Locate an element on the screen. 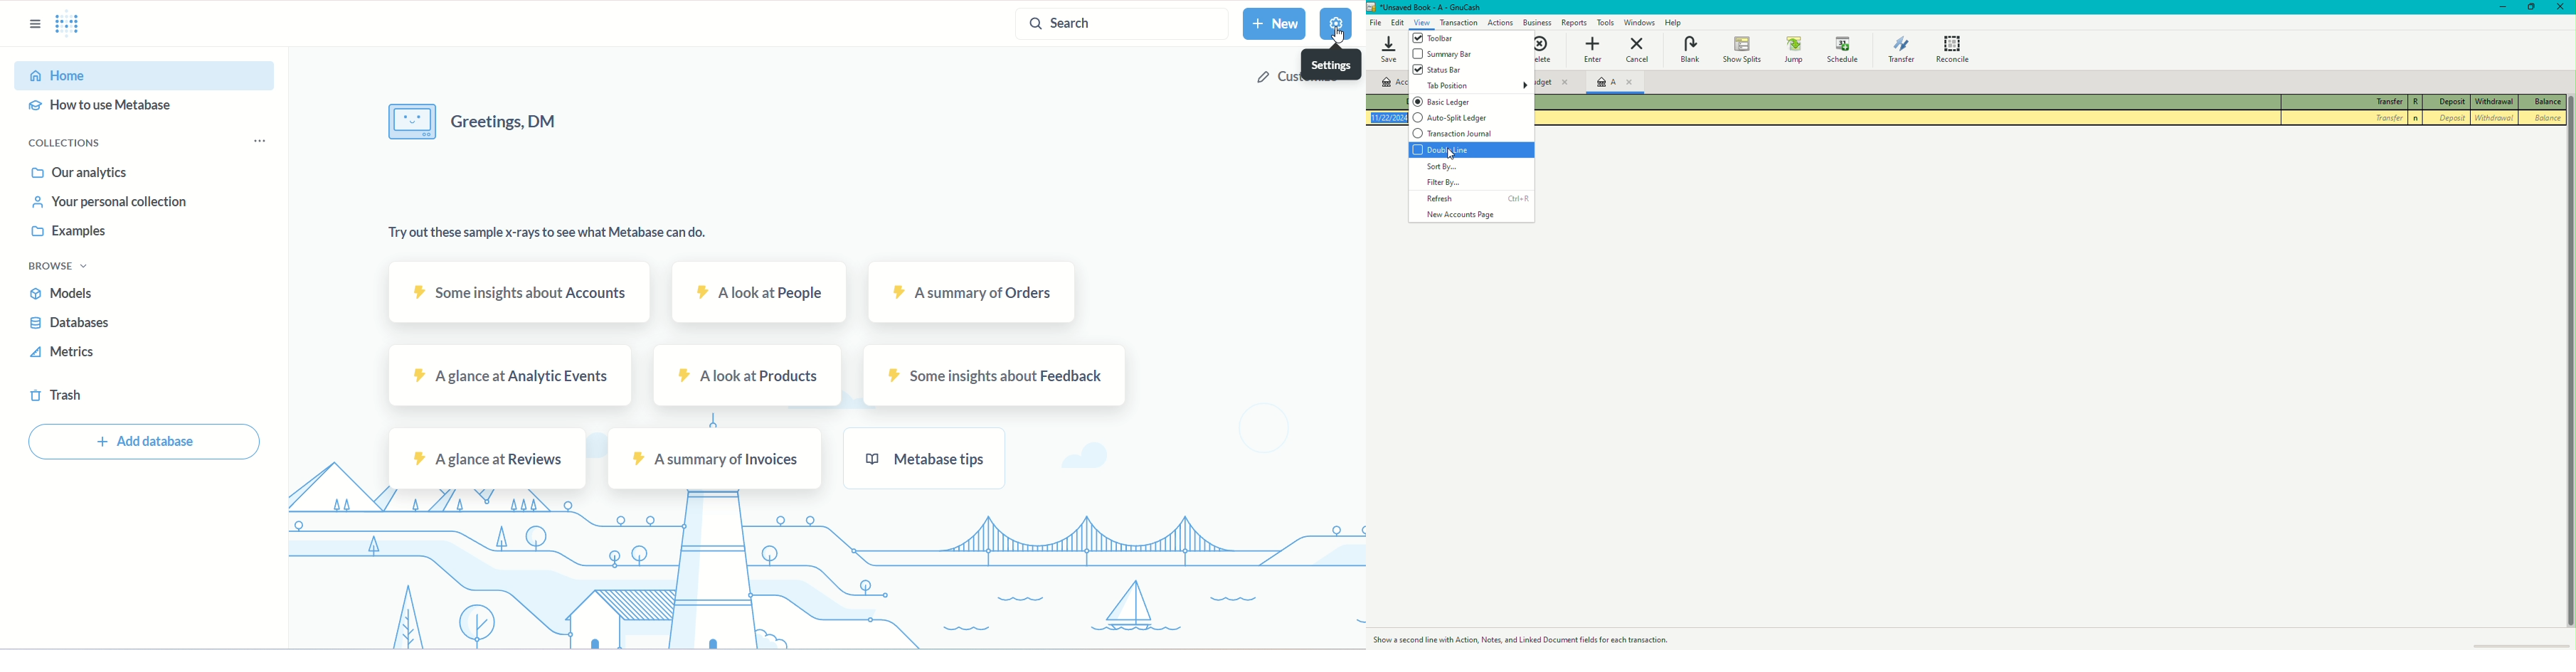  trash is located at coordinates (54, 394).